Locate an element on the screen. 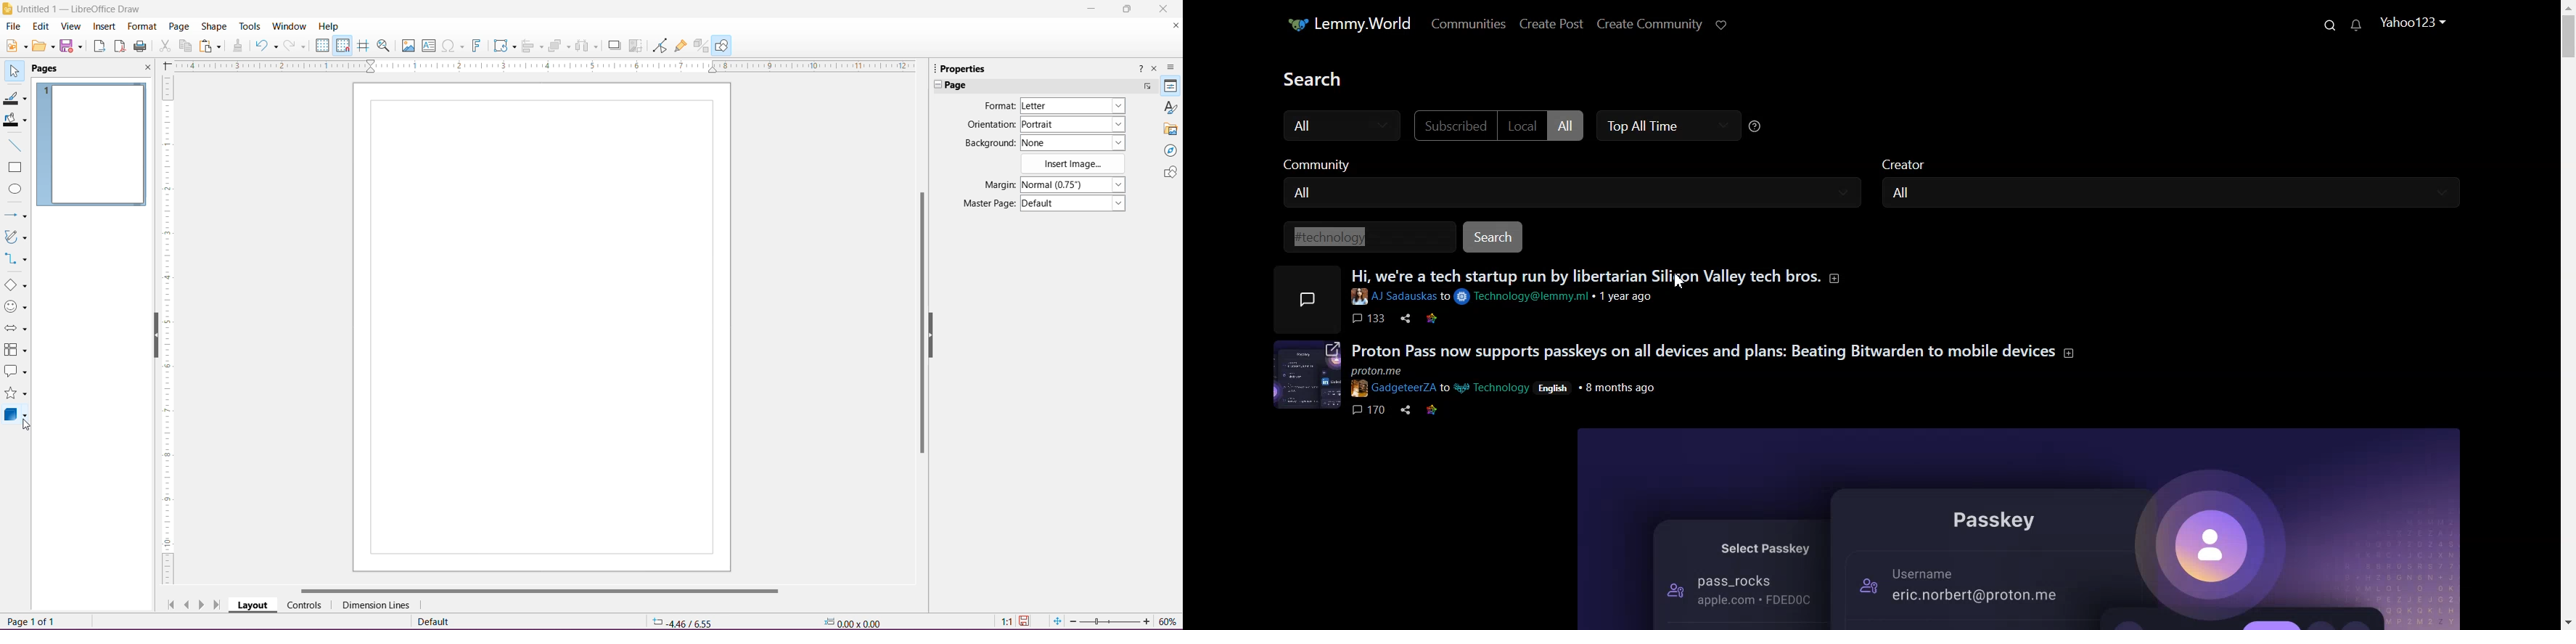 This screenshot has width=2576, height=644. Export as PDF is located at coordinates (120, 47).